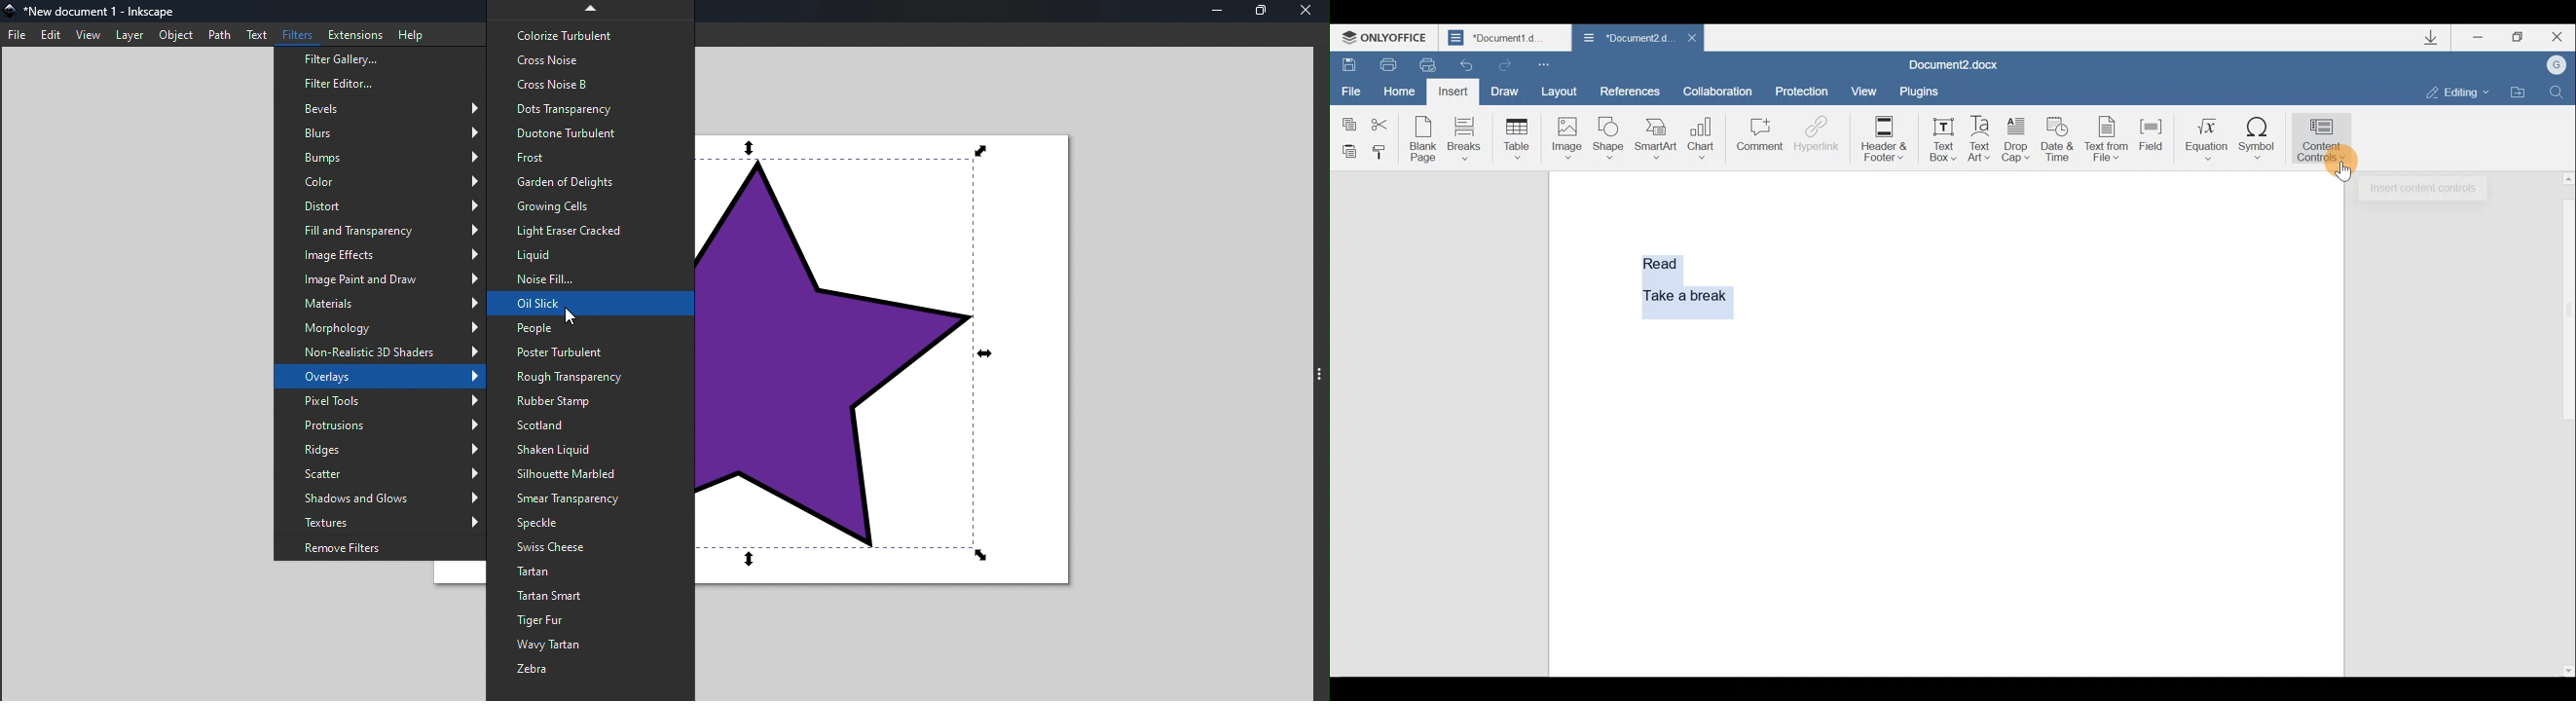  Describe the element at coordinates (1423, 64) in the screenshot. I see `Quick print` at that location.